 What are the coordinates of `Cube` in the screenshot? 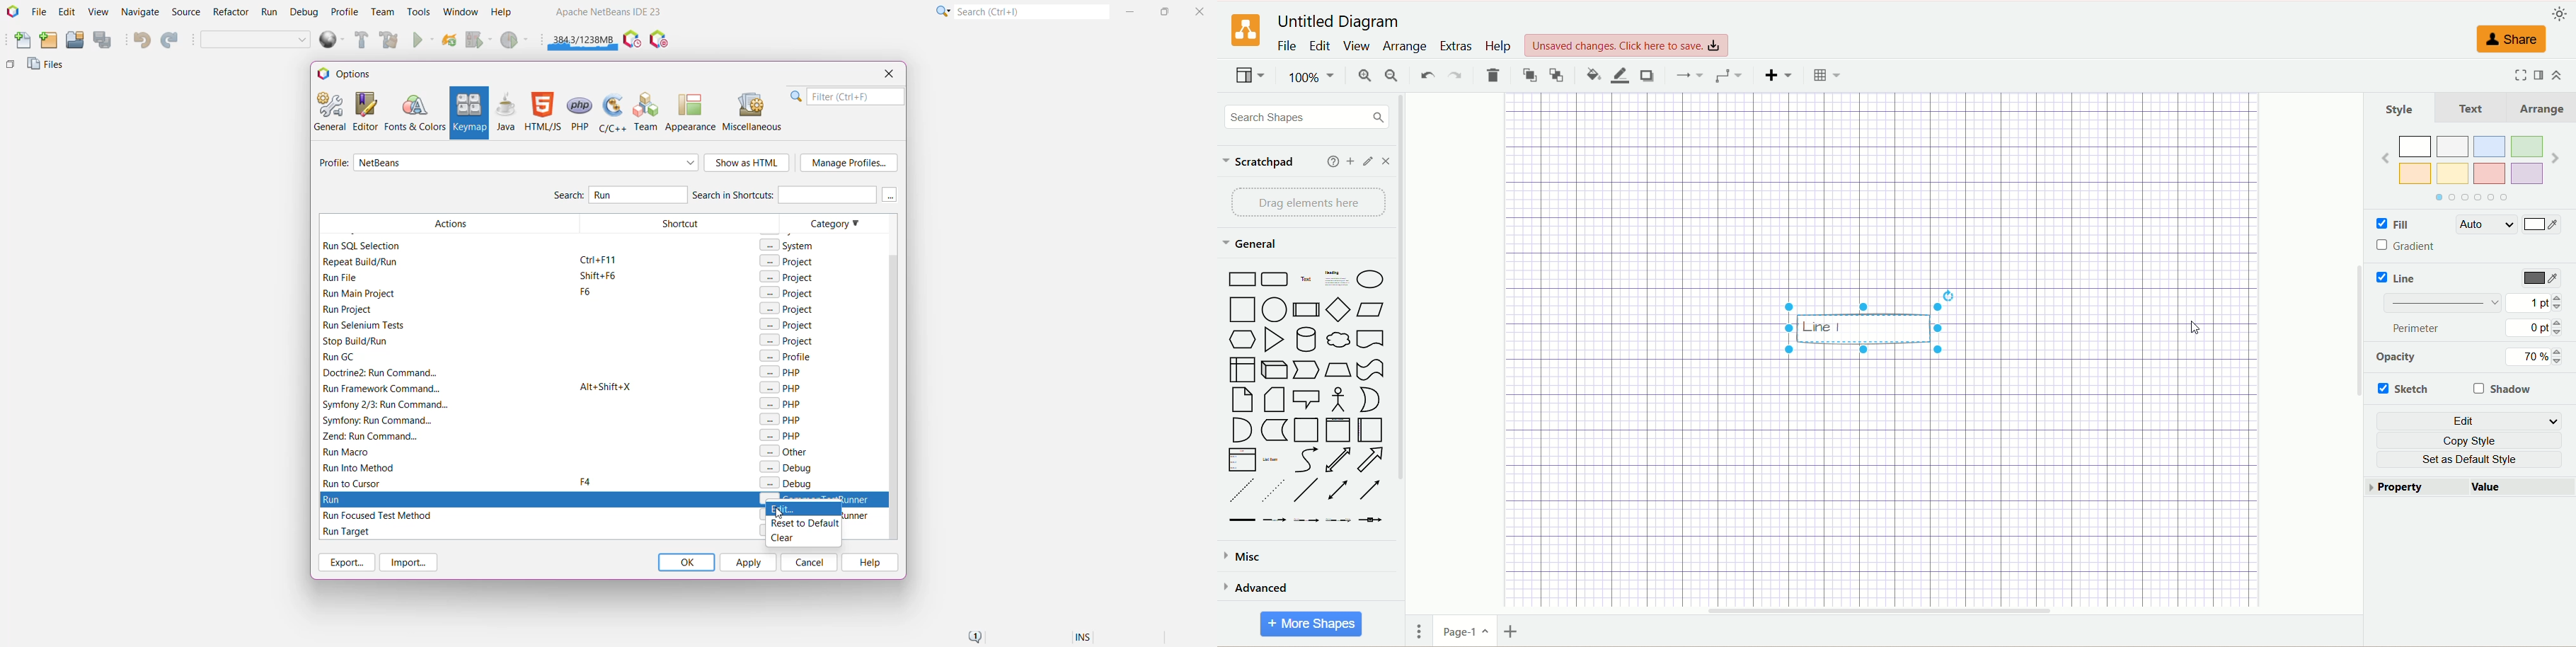 It's located at (1276, 370).